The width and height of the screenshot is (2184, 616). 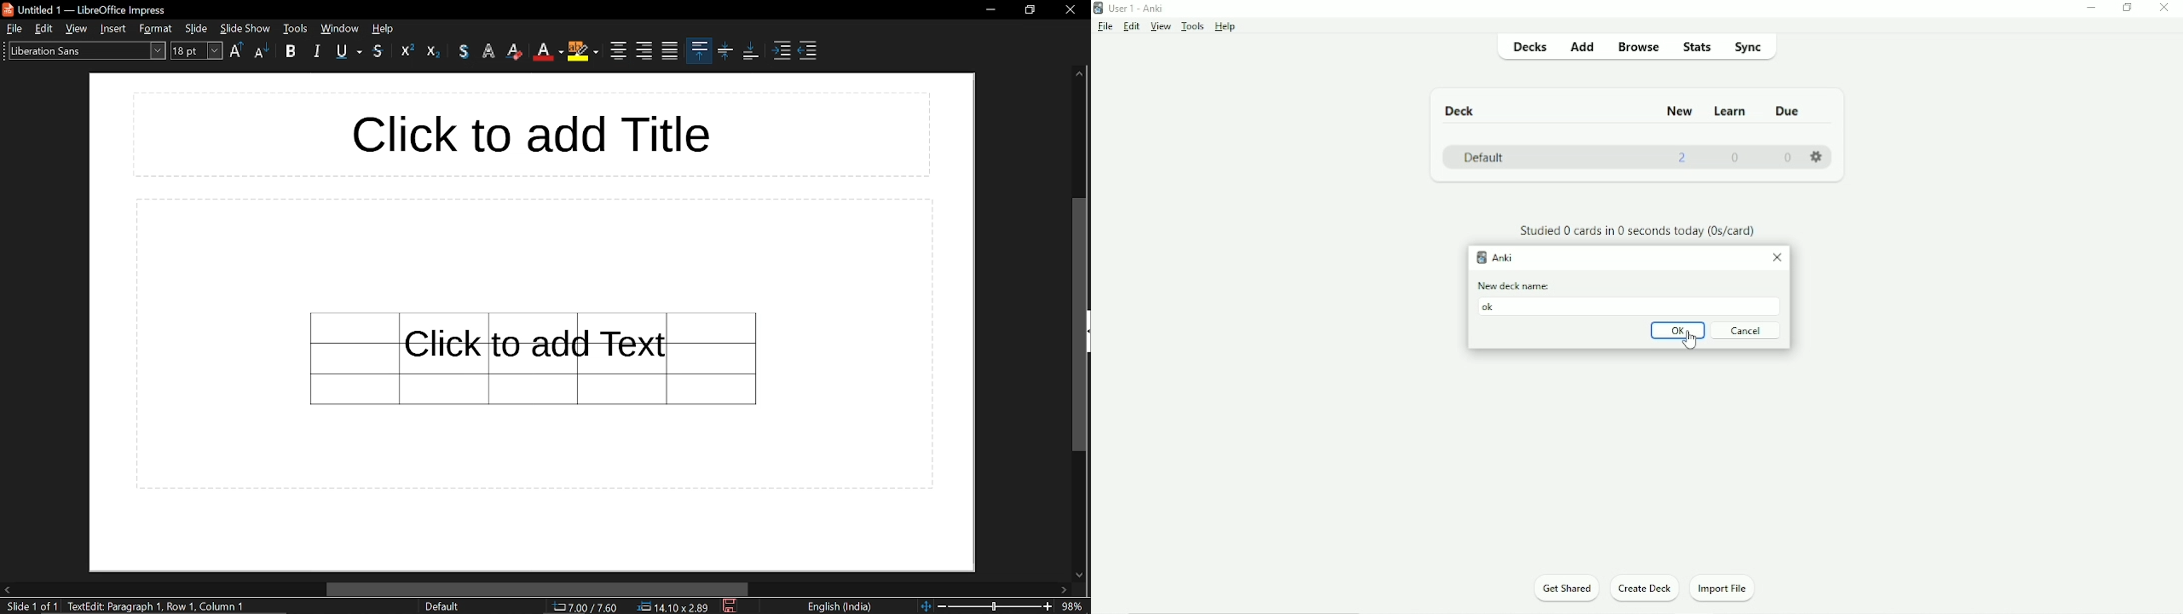 I want to click on OK, so click(x=1678, y=331).